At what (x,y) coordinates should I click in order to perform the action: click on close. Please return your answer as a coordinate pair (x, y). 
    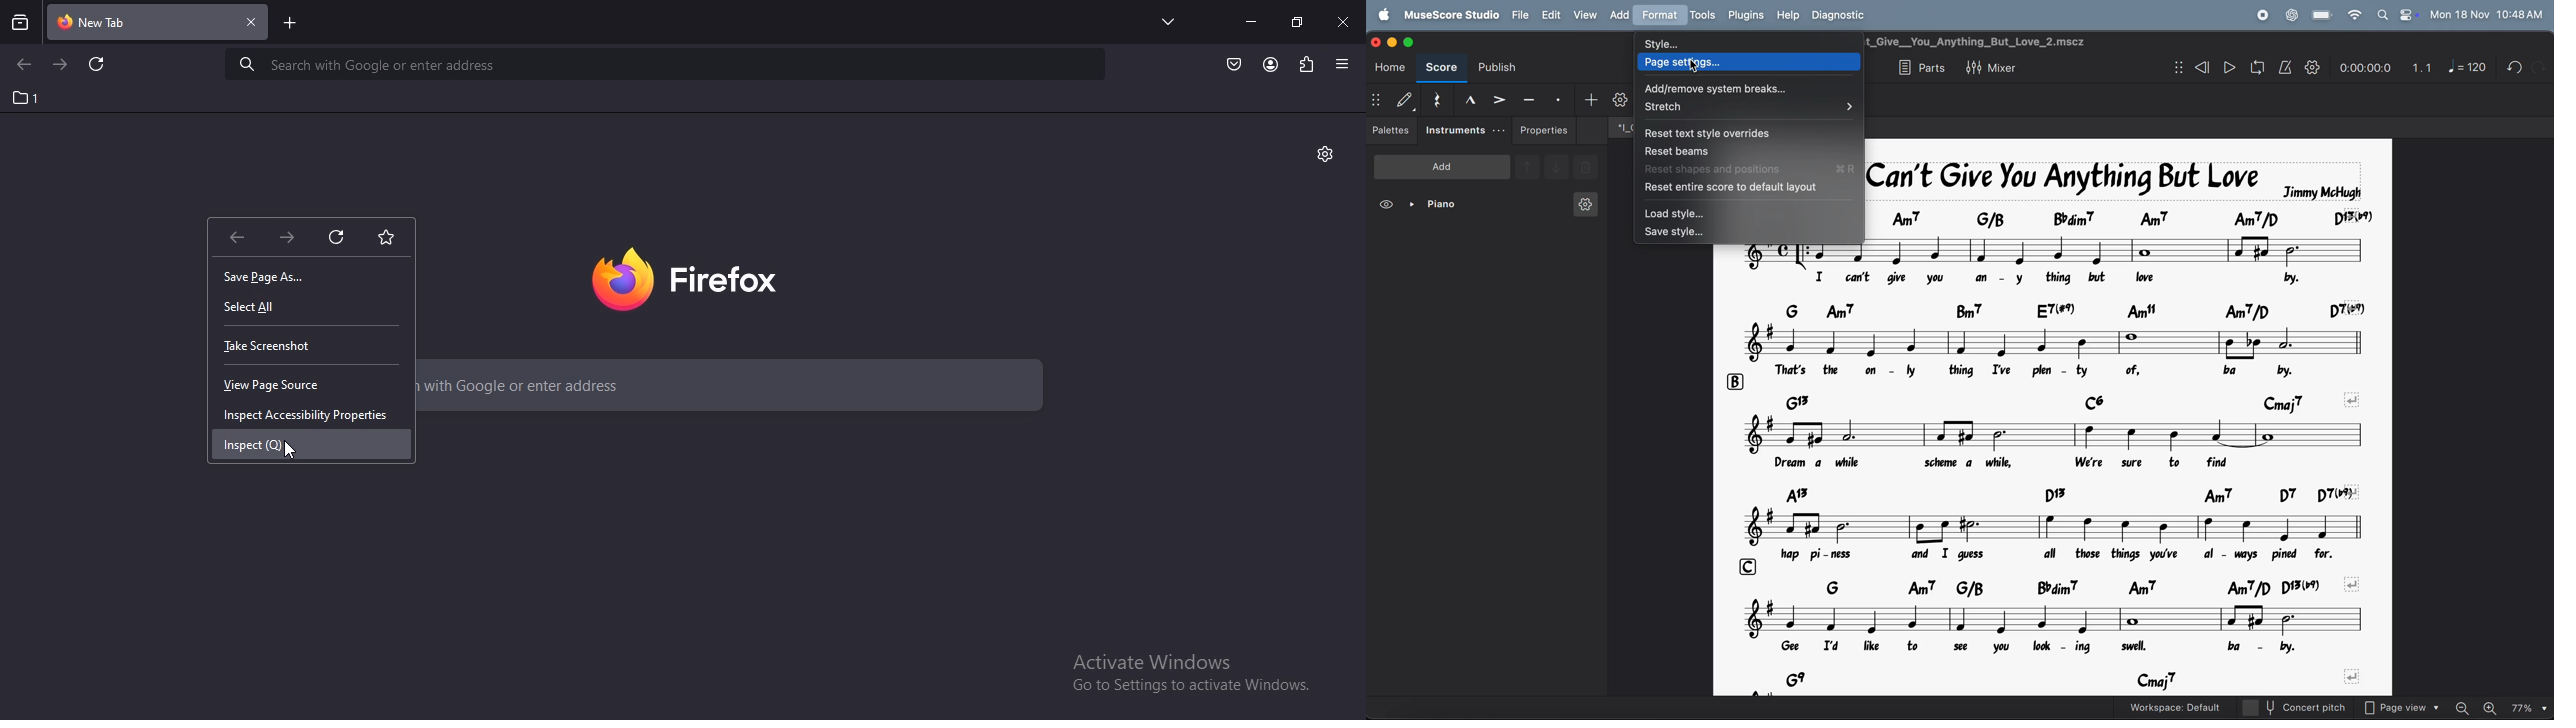
    Looking at the image, I should click on (1377, 41).